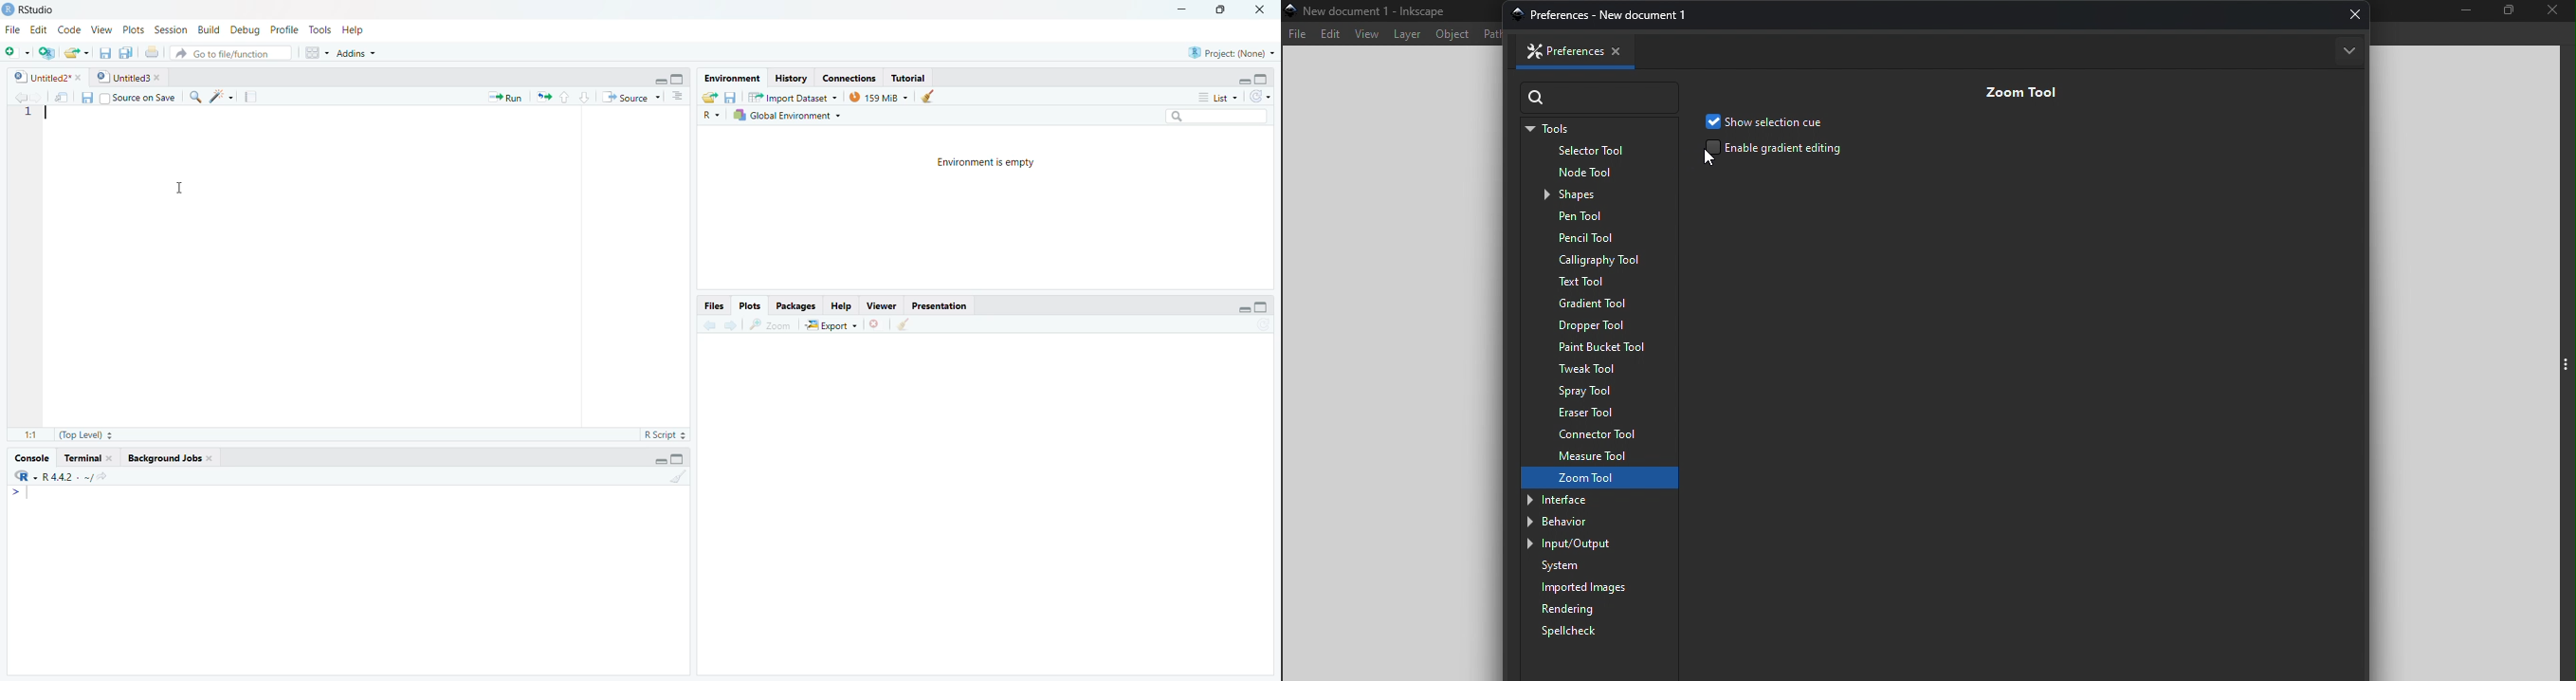  I want to click on New file, so click(16, 53).